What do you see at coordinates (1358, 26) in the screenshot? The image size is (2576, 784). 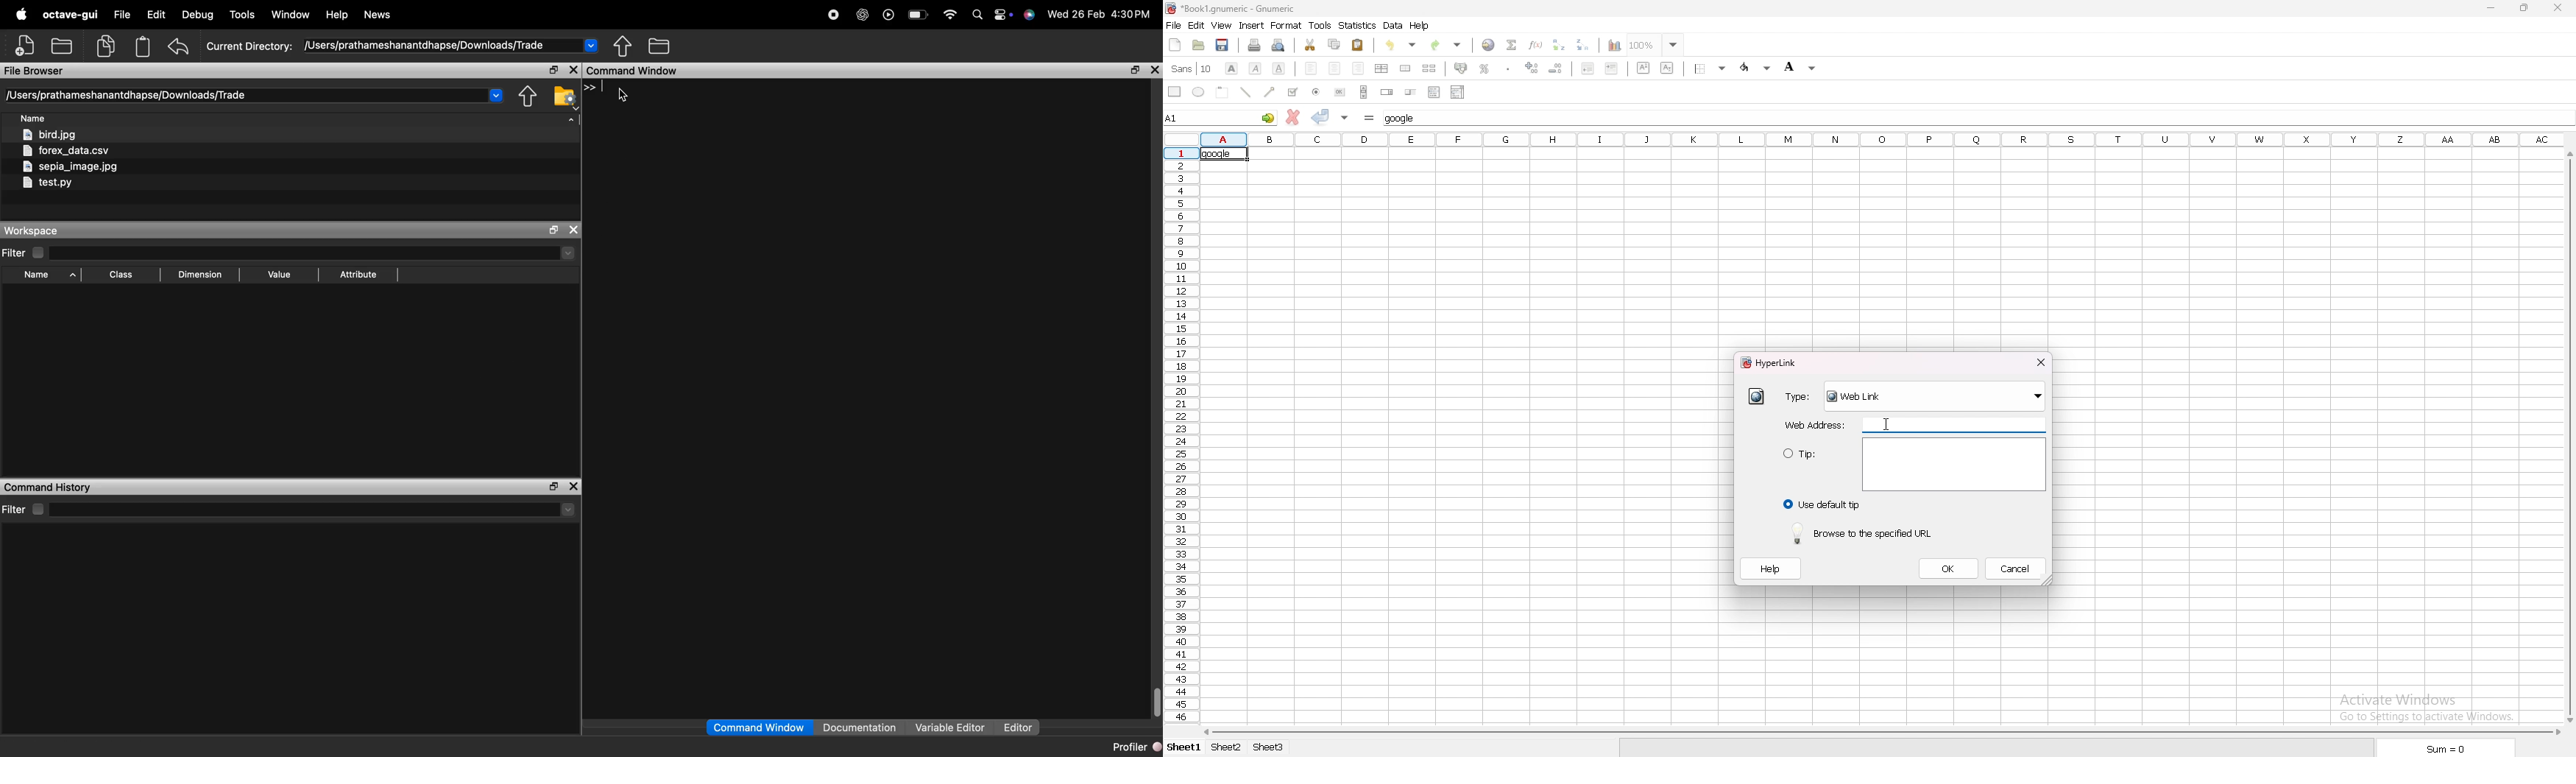 I see `statistics` at bounding box center [1358, 26].